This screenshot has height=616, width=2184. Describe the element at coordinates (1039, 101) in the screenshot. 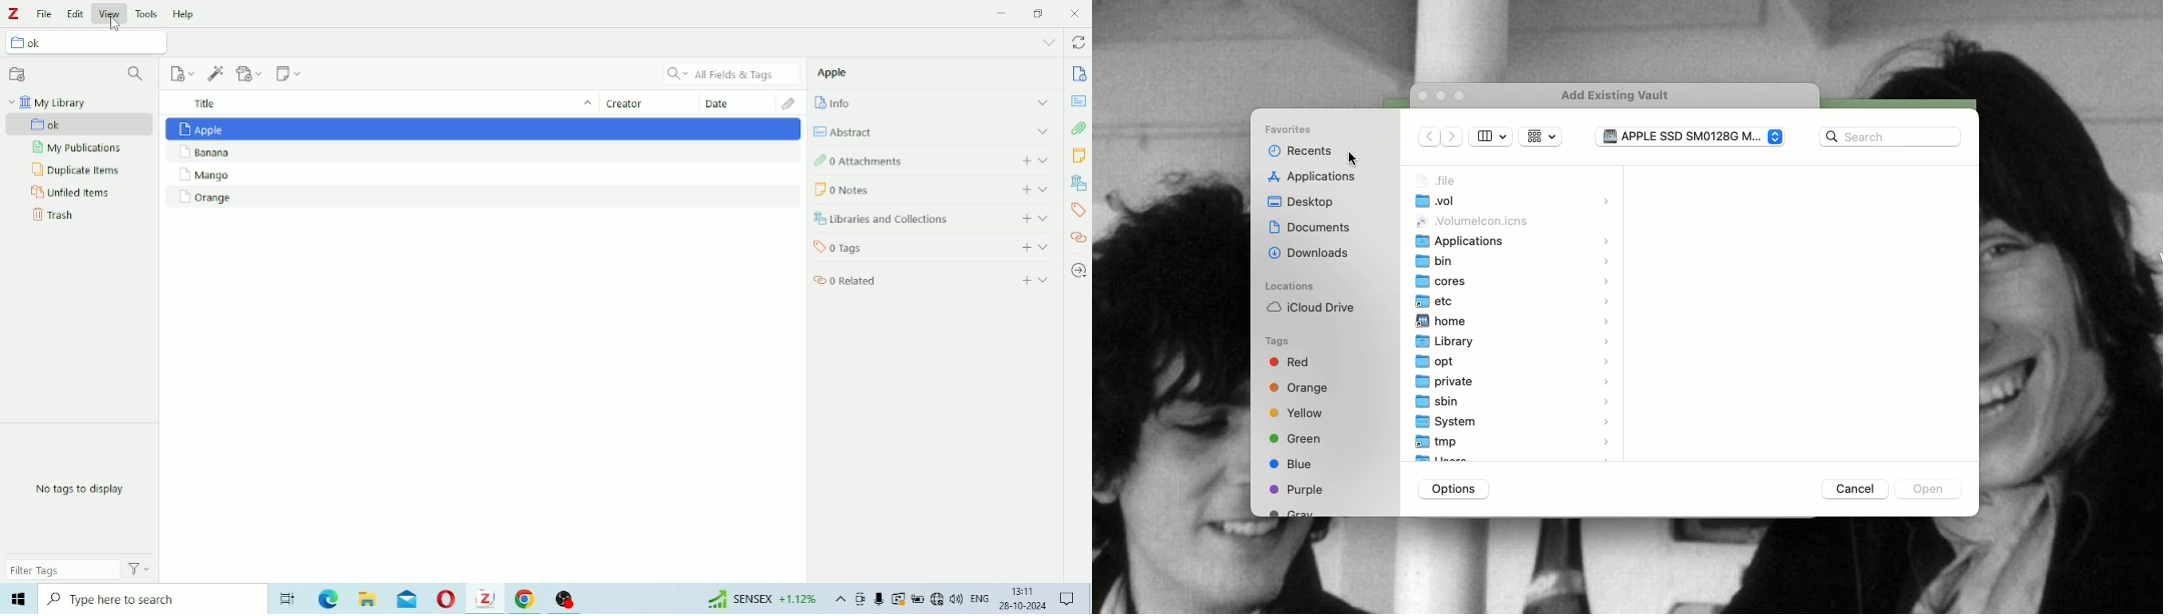

I see `expand` at that location.